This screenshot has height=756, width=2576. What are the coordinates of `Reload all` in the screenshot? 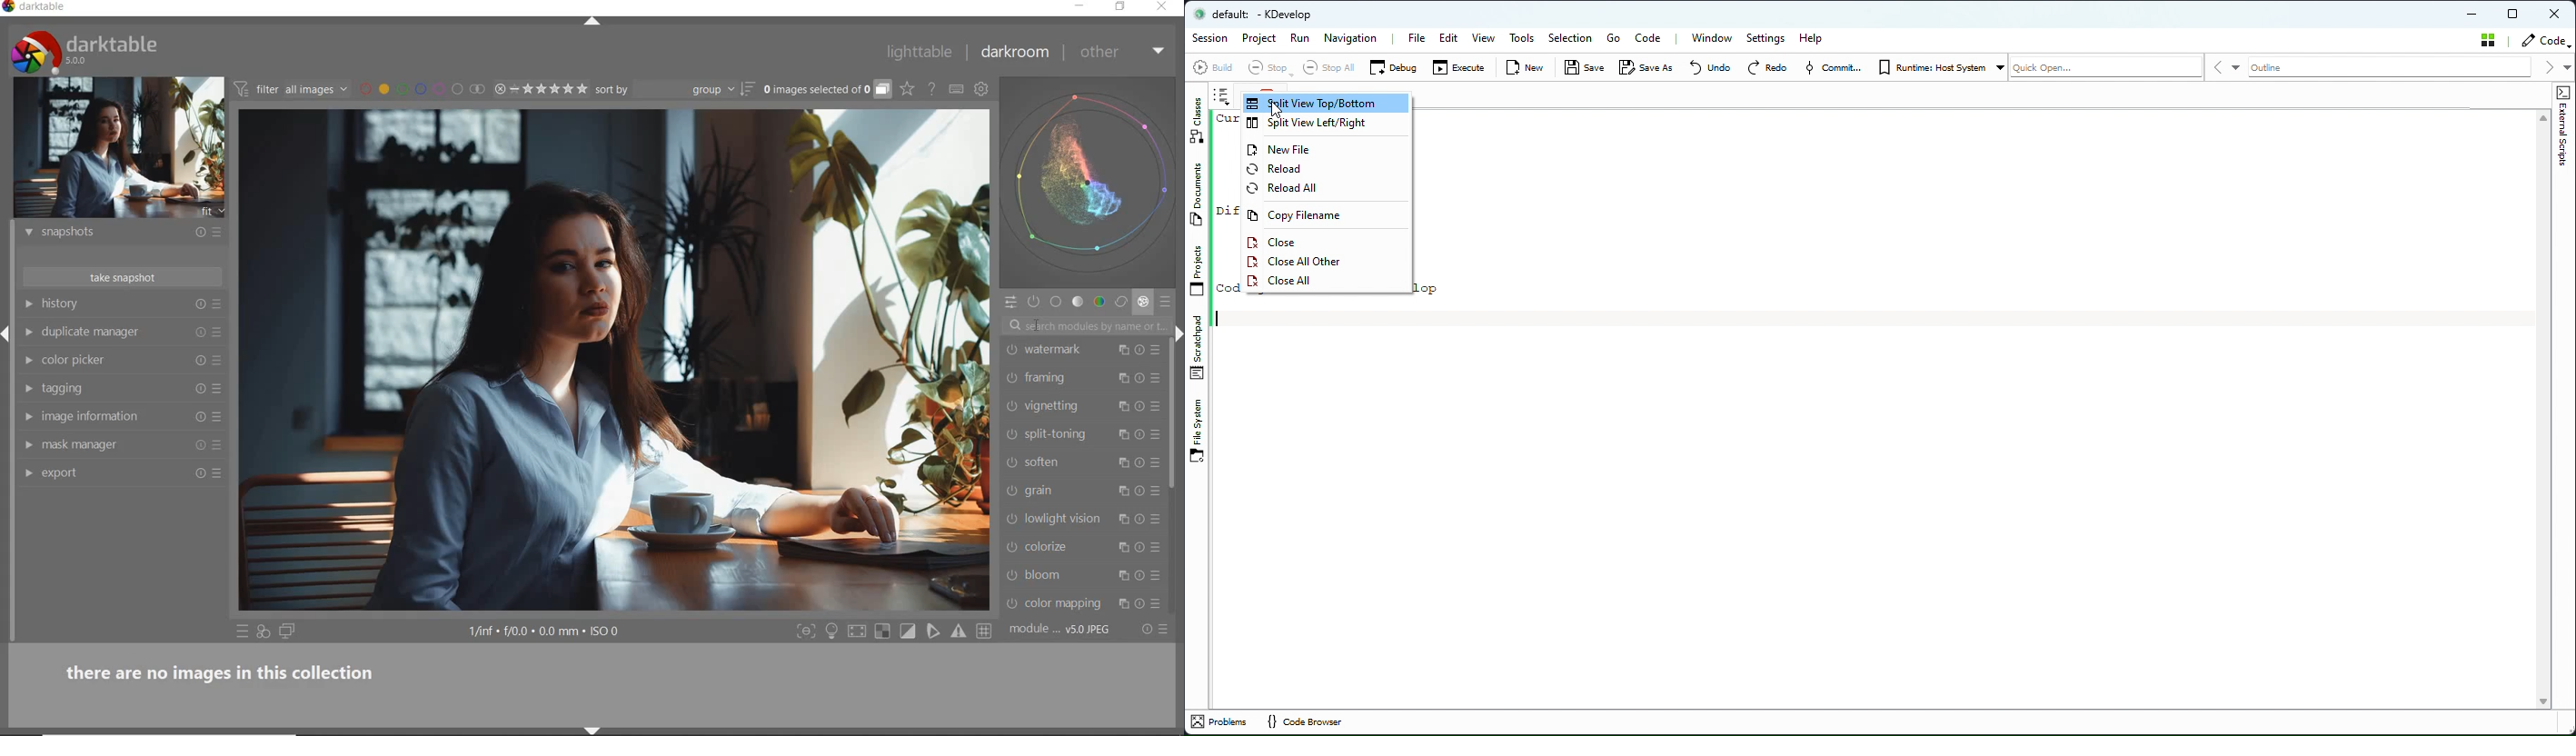 It's located at (1323, 191).